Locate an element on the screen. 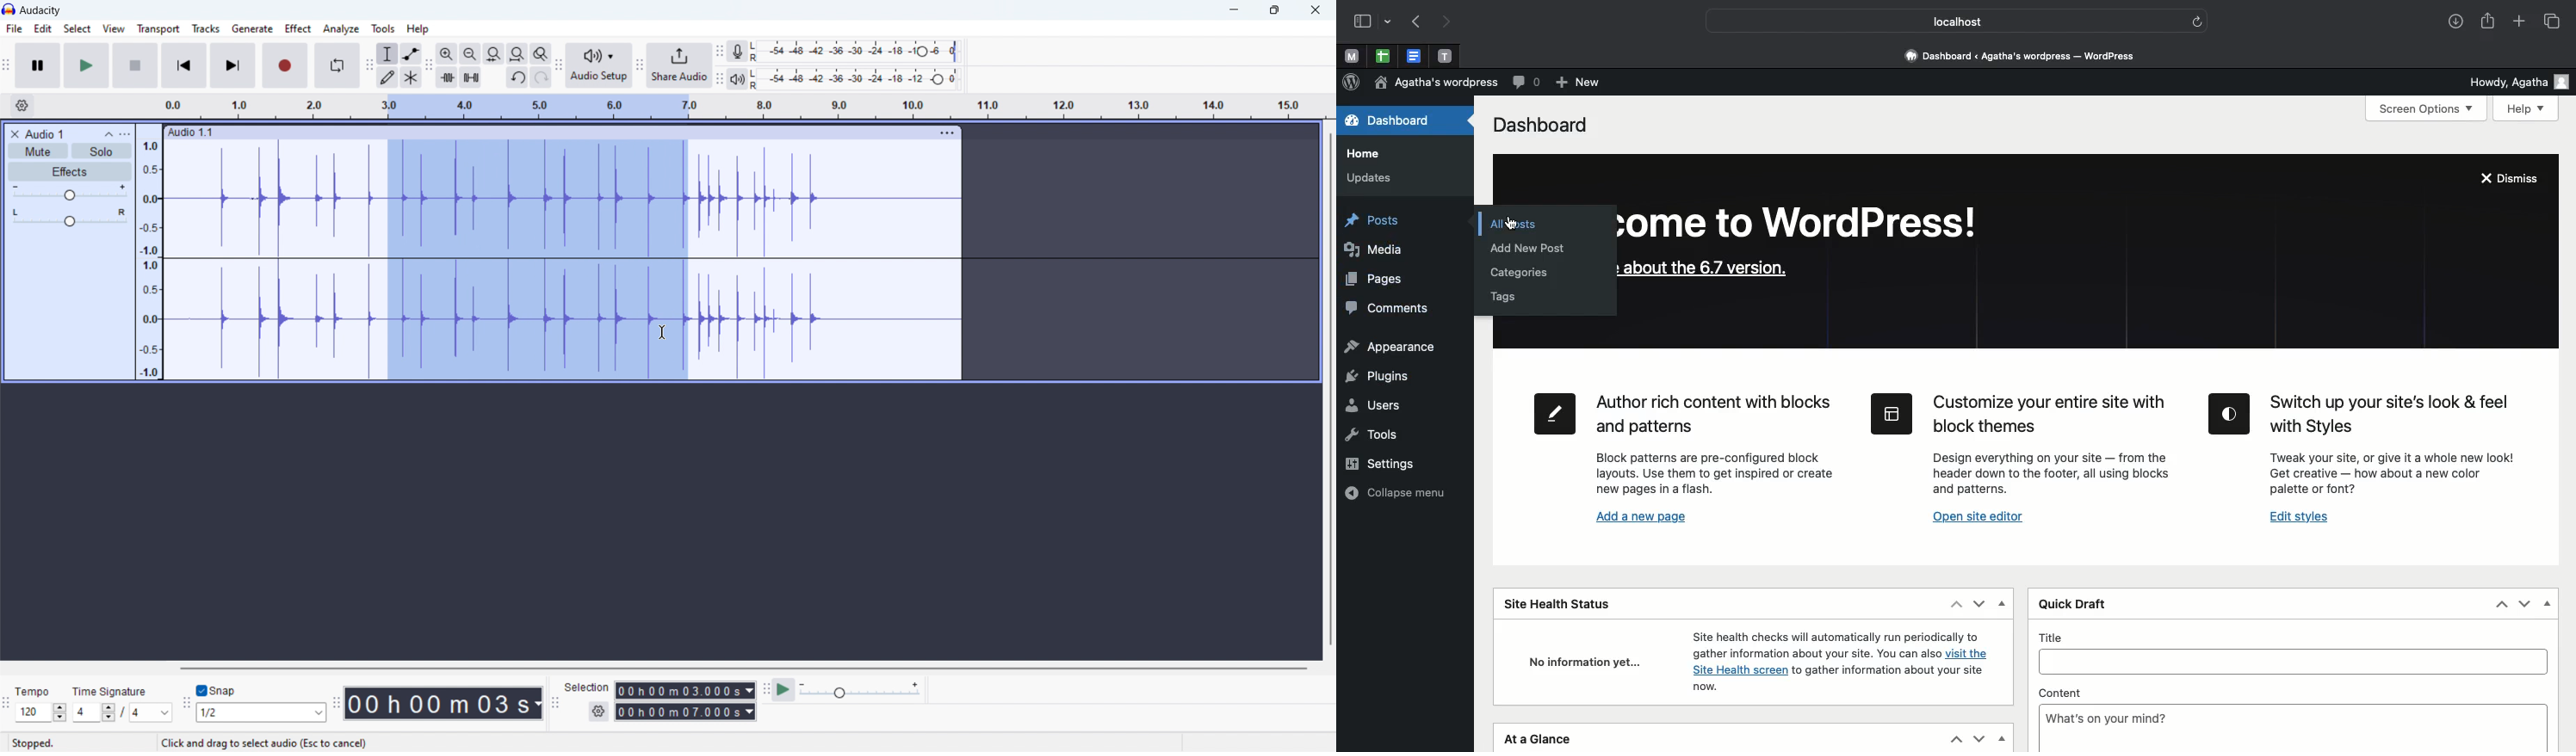 Image resolution: width=2576 pixels, height=756 pixels. redo is located at coordinates (541, 77).